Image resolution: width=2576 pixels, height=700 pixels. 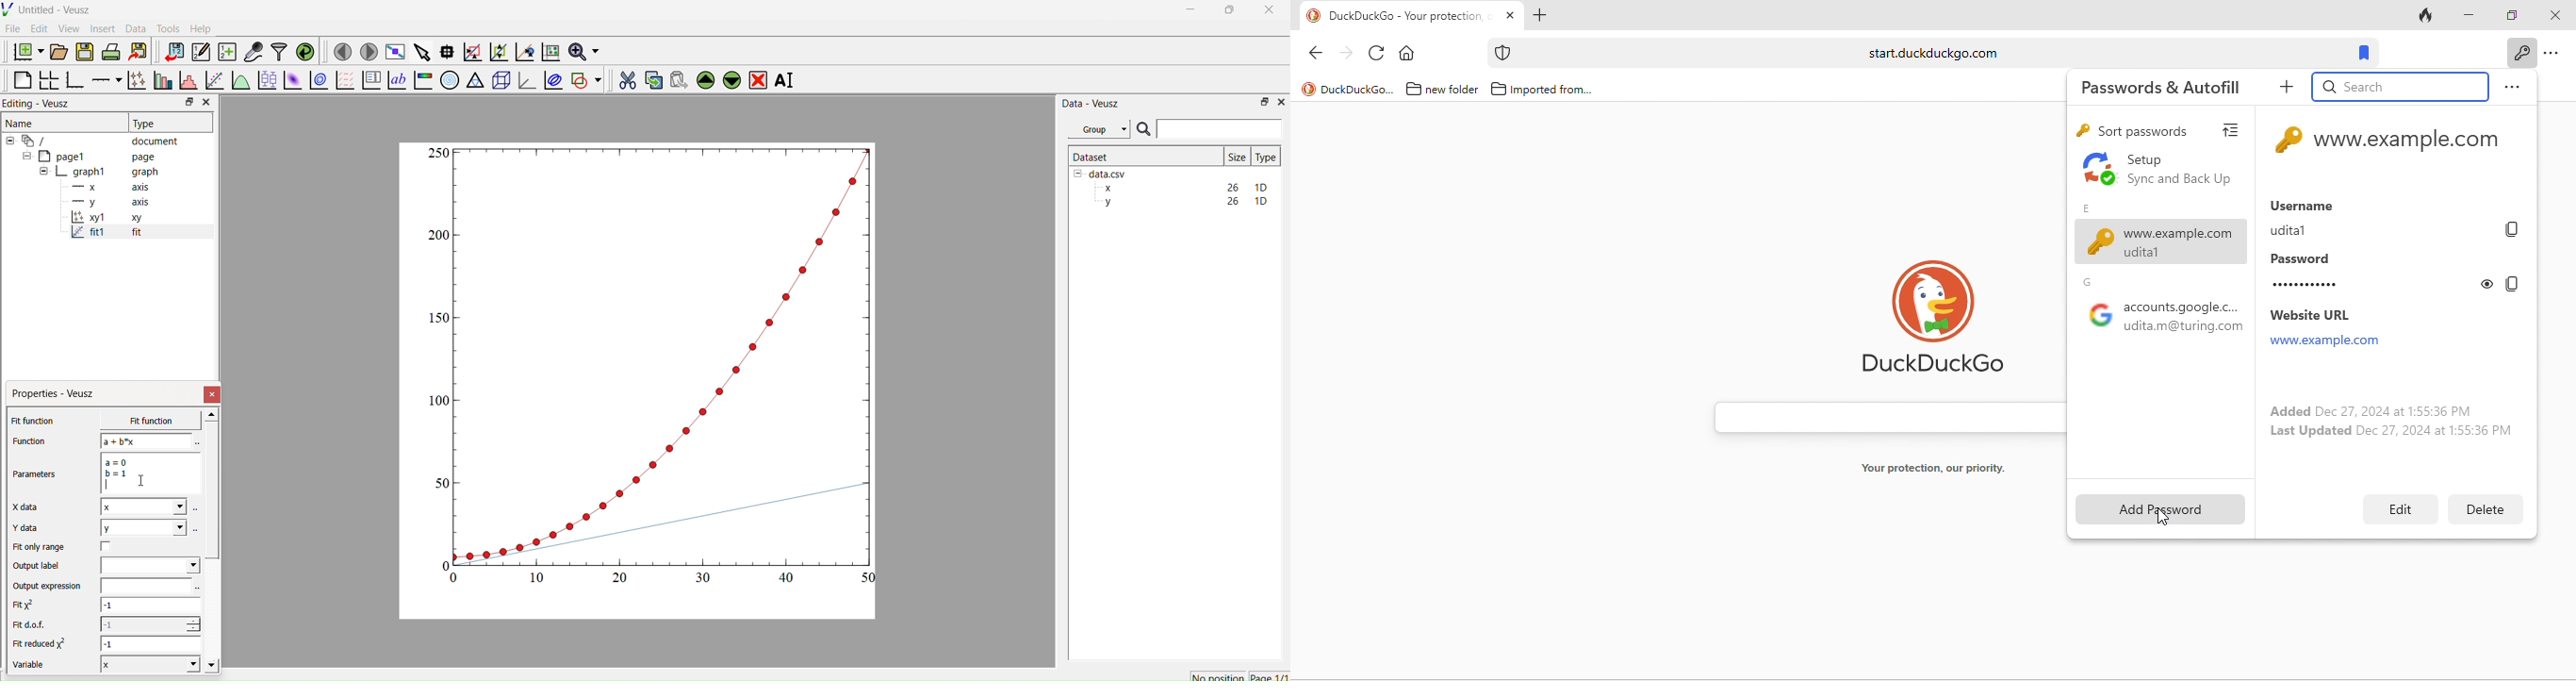 I want to click on key, so click(x=2081, y=132).